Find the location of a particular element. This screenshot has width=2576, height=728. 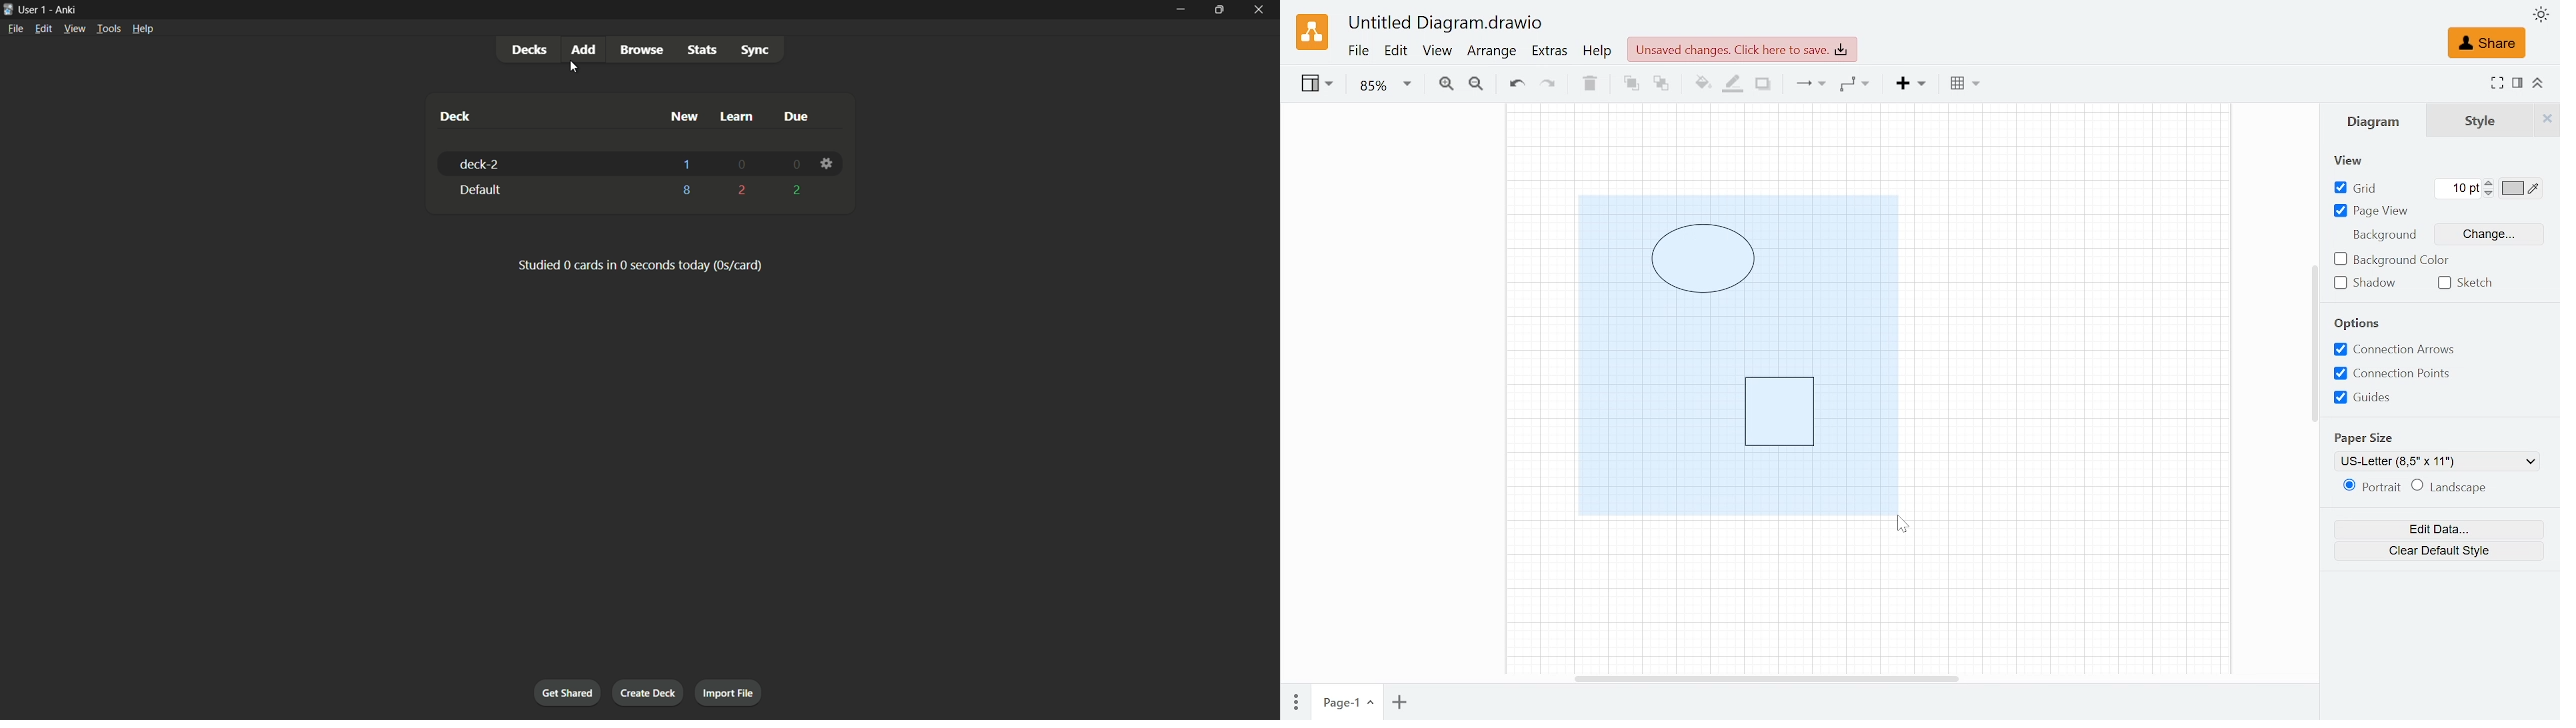

sync is located at coordinates (755, 51).